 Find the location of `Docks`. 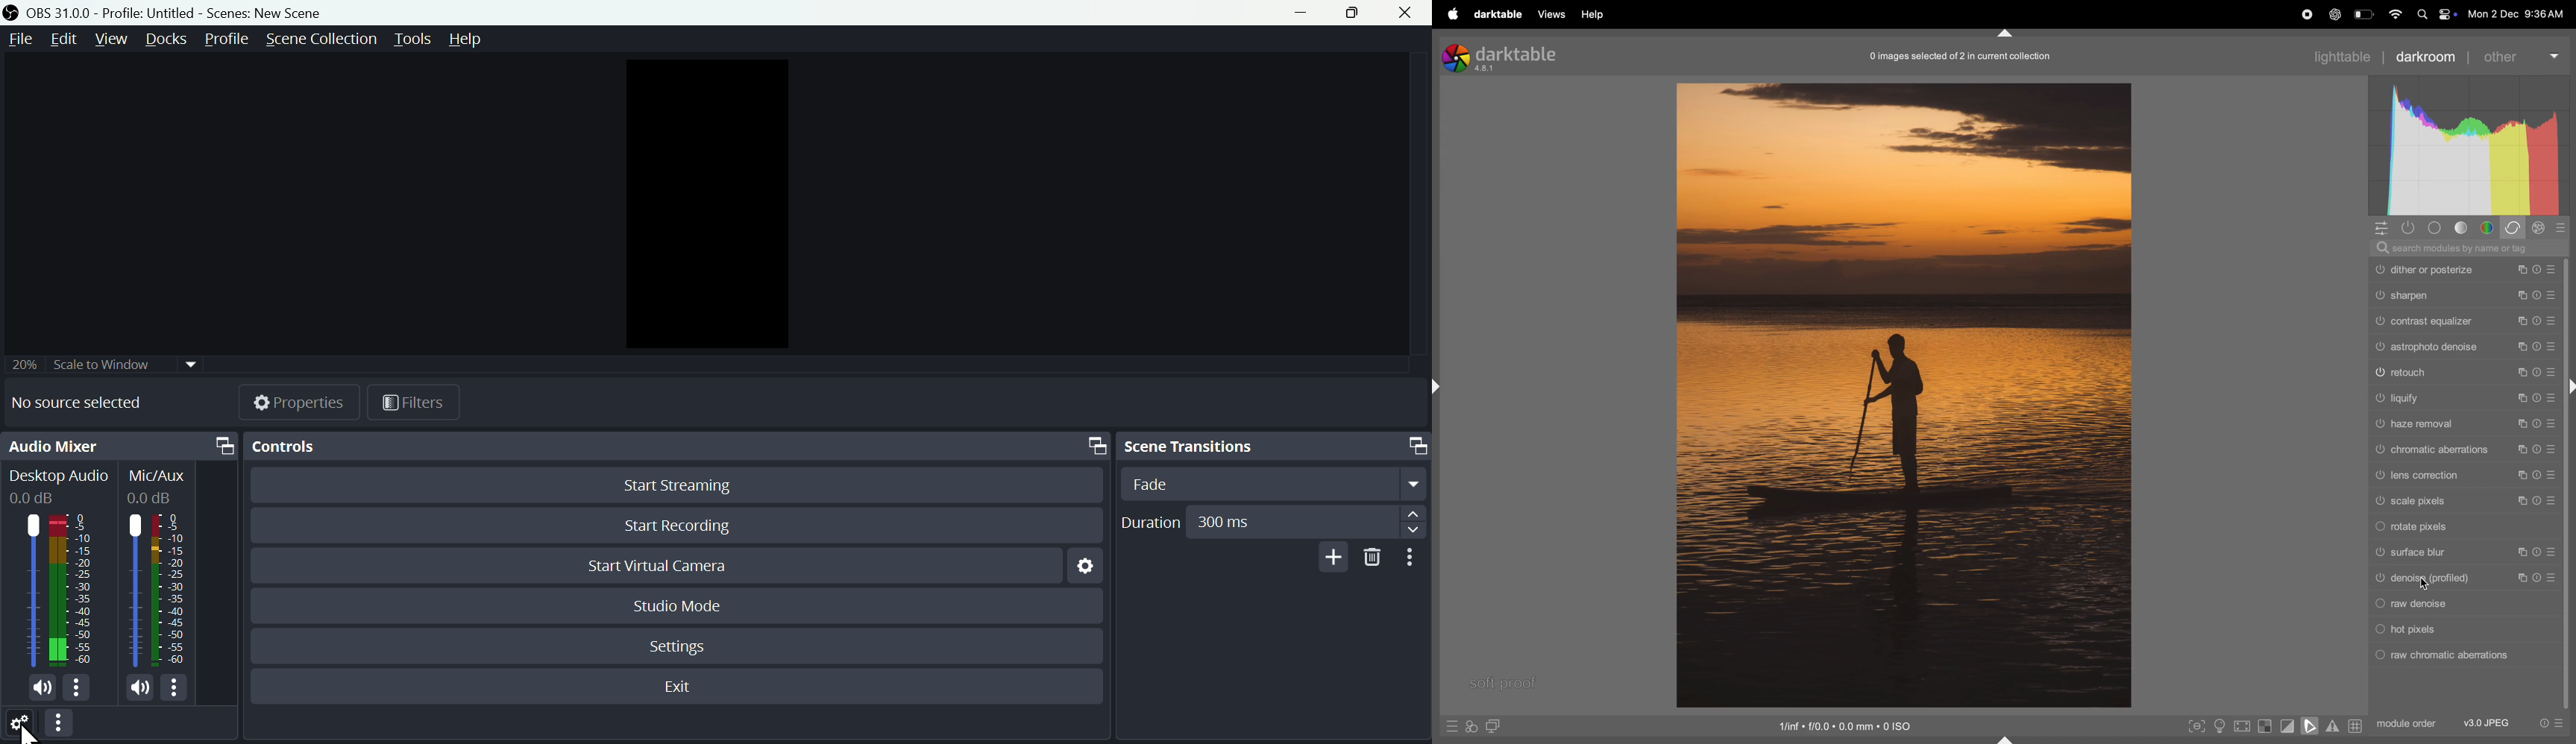

Docks is located at coordinates (167, 40).